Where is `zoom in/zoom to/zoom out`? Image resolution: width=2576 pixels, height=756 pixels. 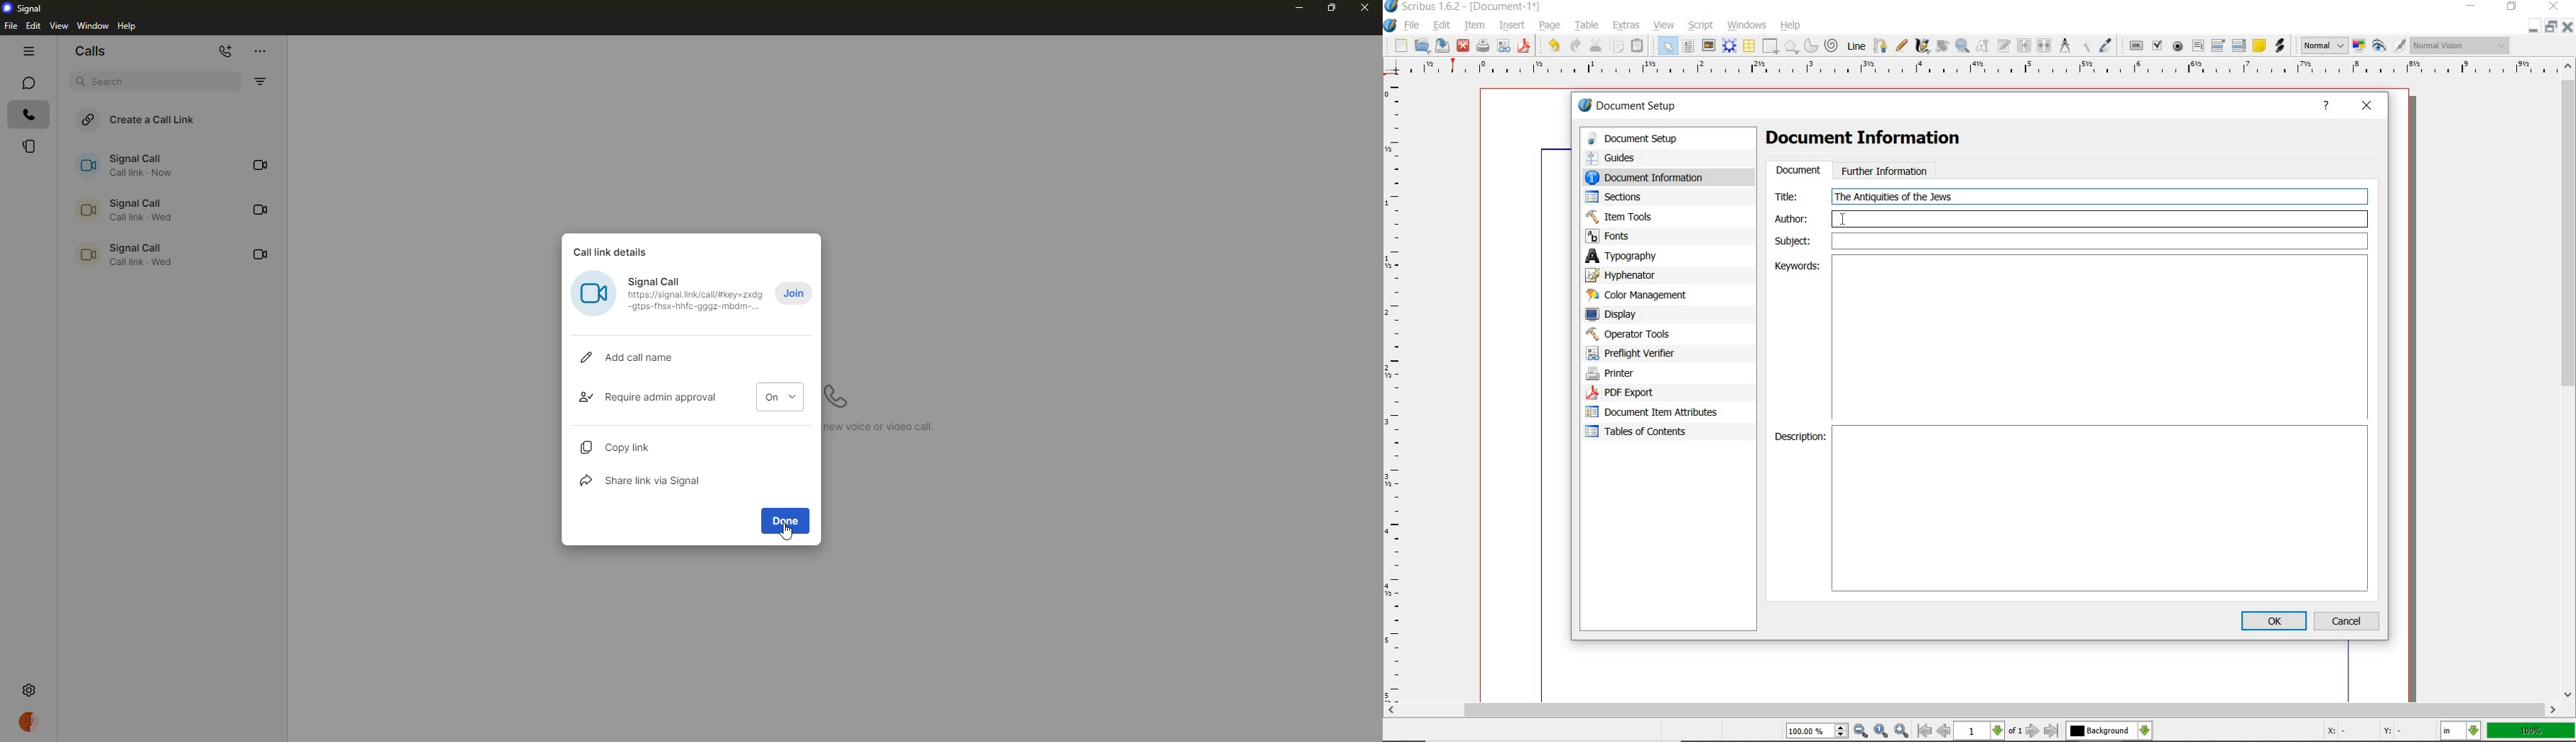
zoom in/zoom to/zoom out is located at coordinates (1849, 731).